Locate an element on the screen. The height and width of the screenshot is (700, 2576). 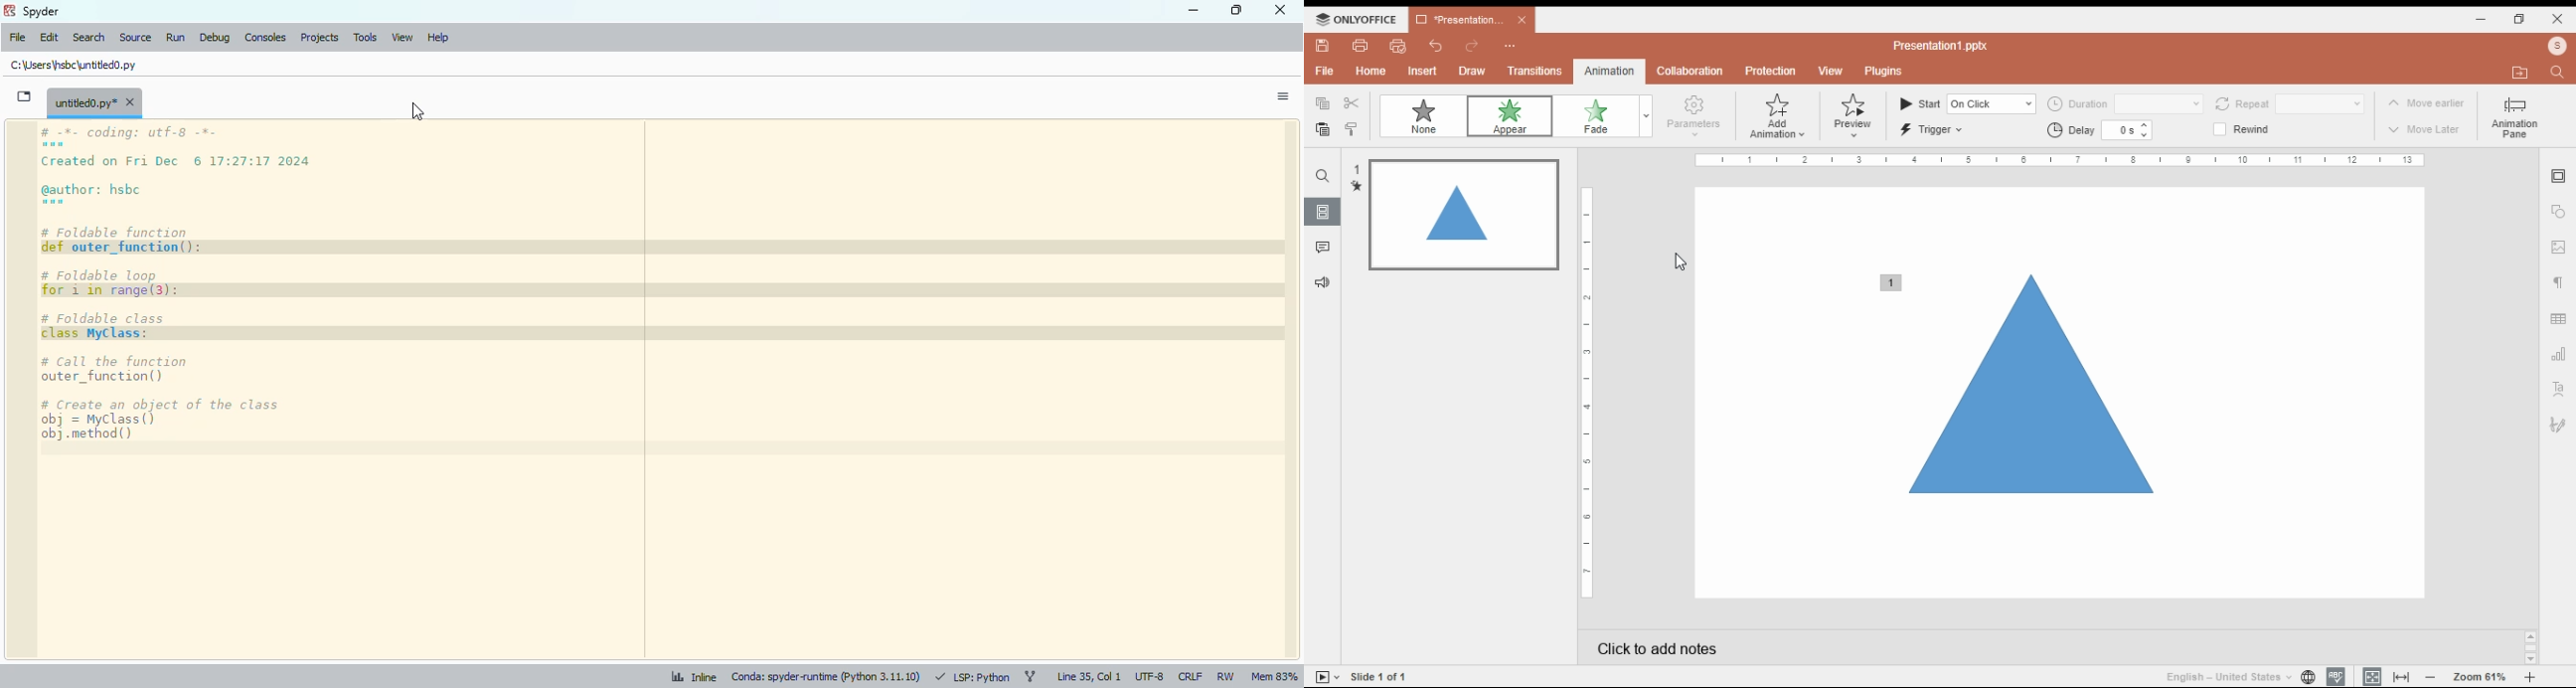
fit to slide is located at coordinates (2371, 677).